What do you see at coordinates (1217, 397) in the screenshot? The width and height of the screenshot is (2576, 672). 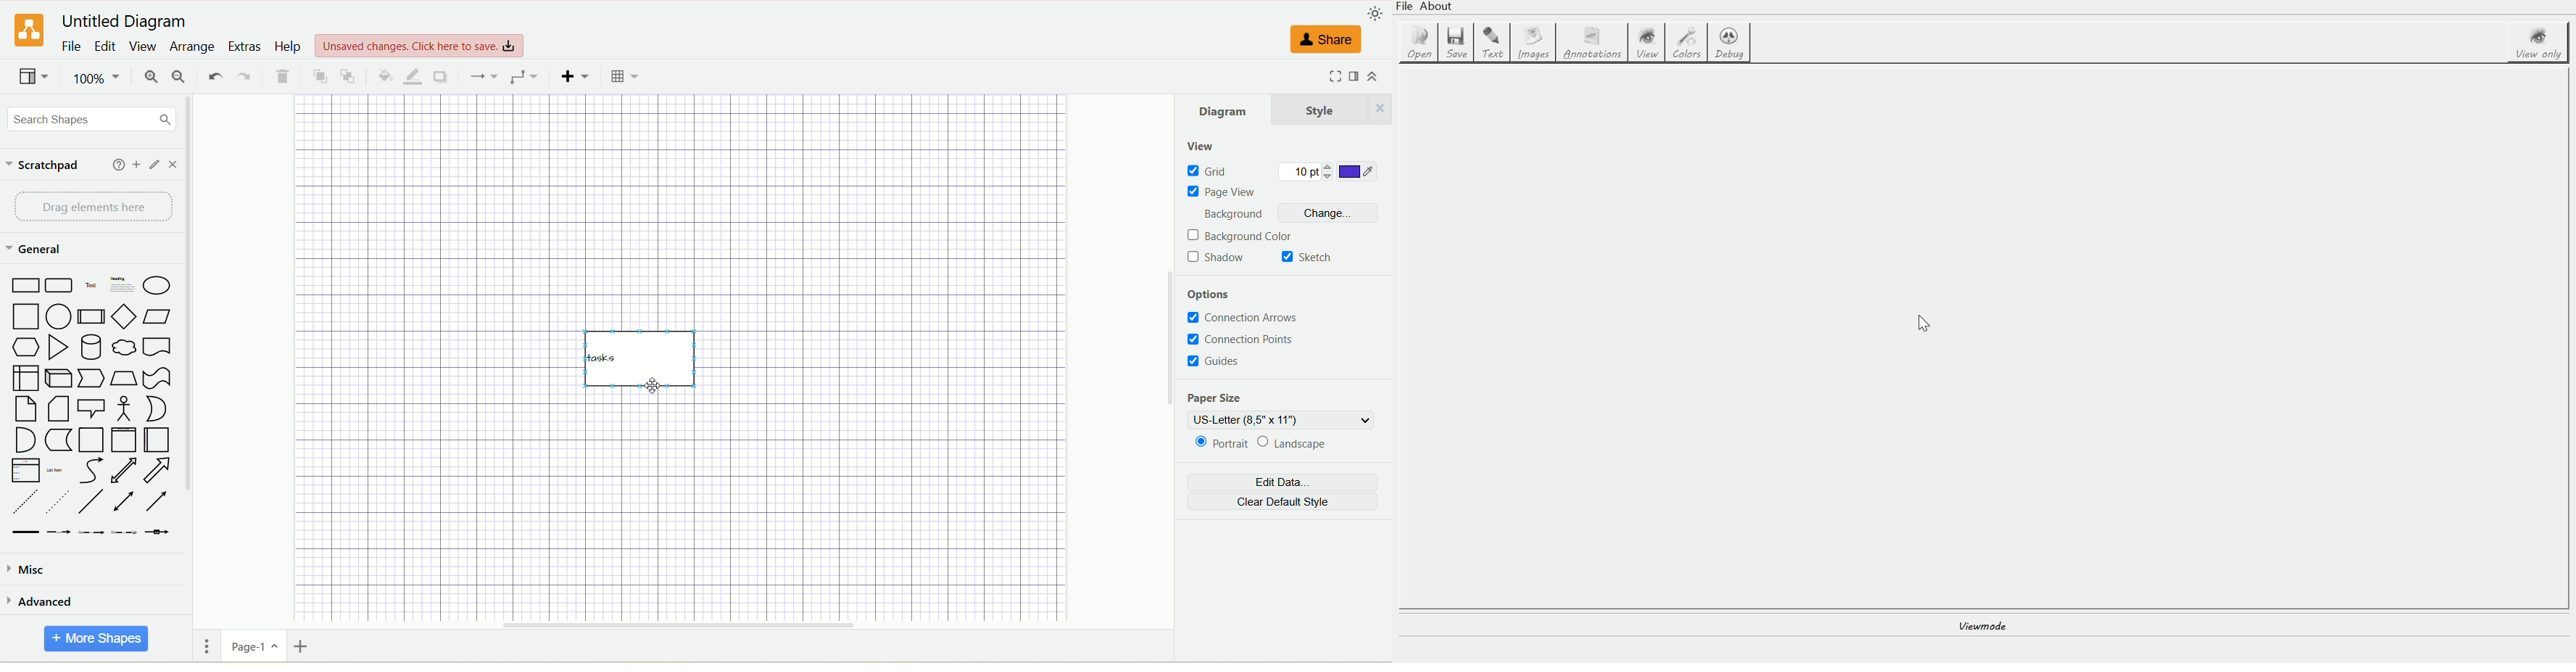 I see `paper size` at bounding box center [1217, 397].